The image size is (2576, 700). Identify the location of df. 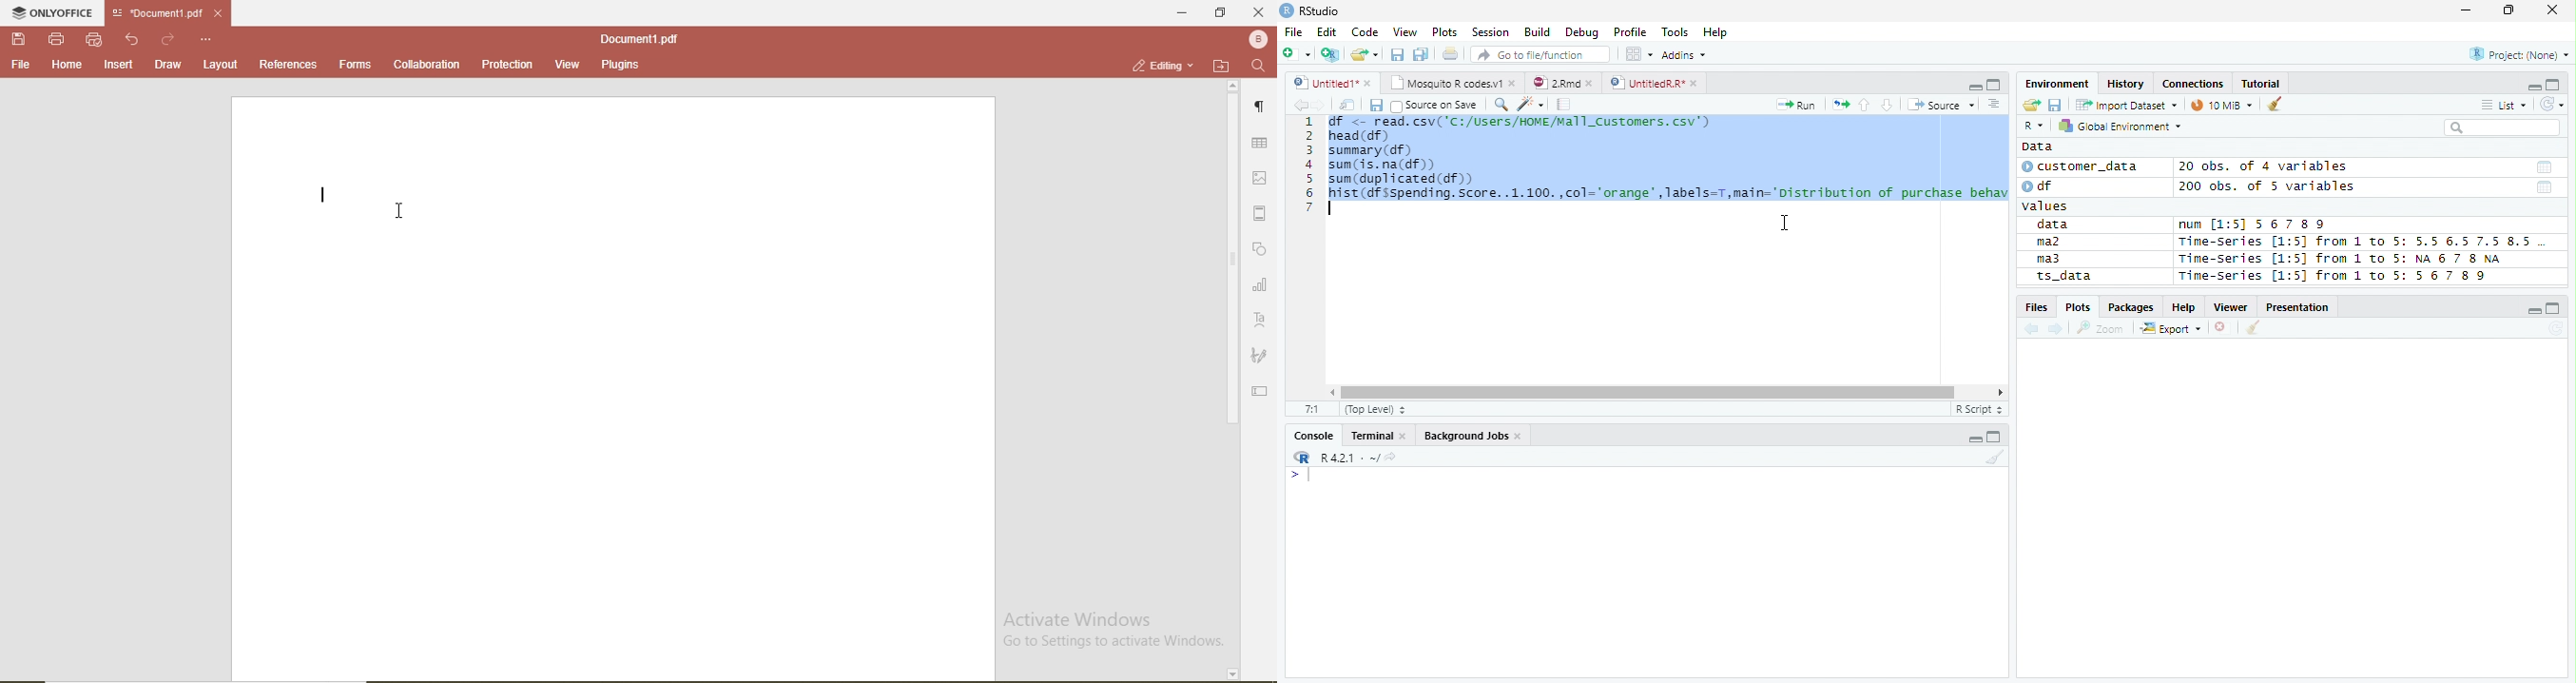
(2043, 185).